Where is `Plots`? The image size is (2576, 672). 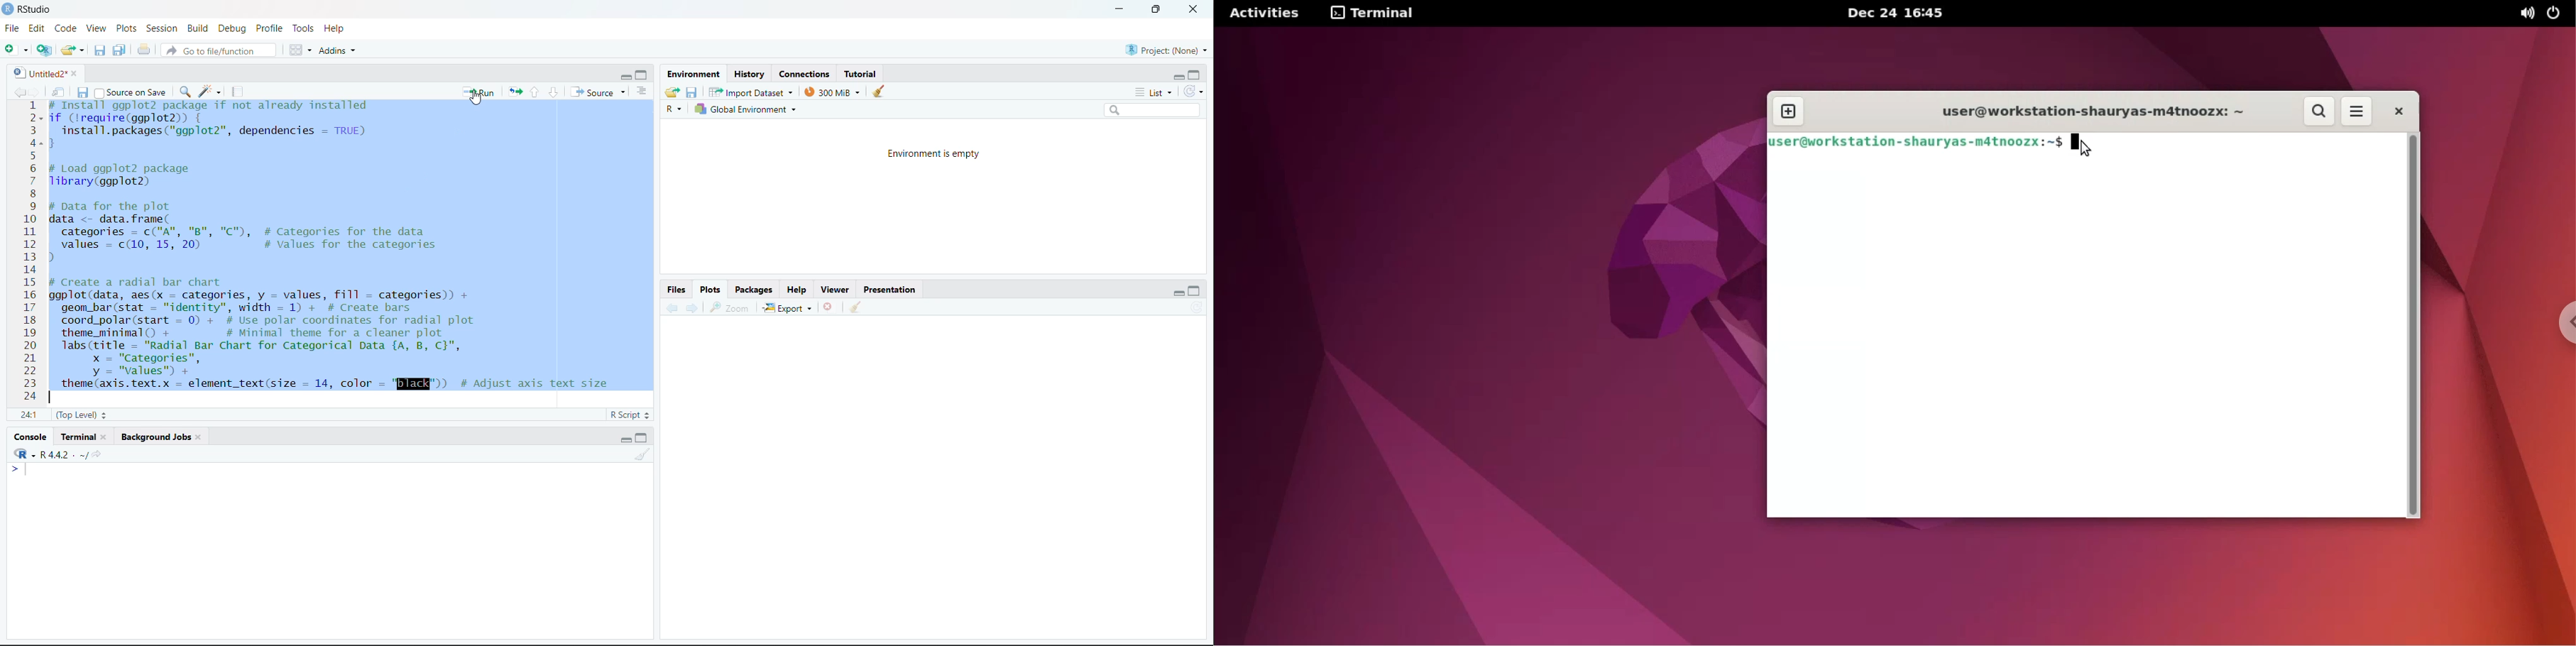
Plots is located at coordinates (126, 28).